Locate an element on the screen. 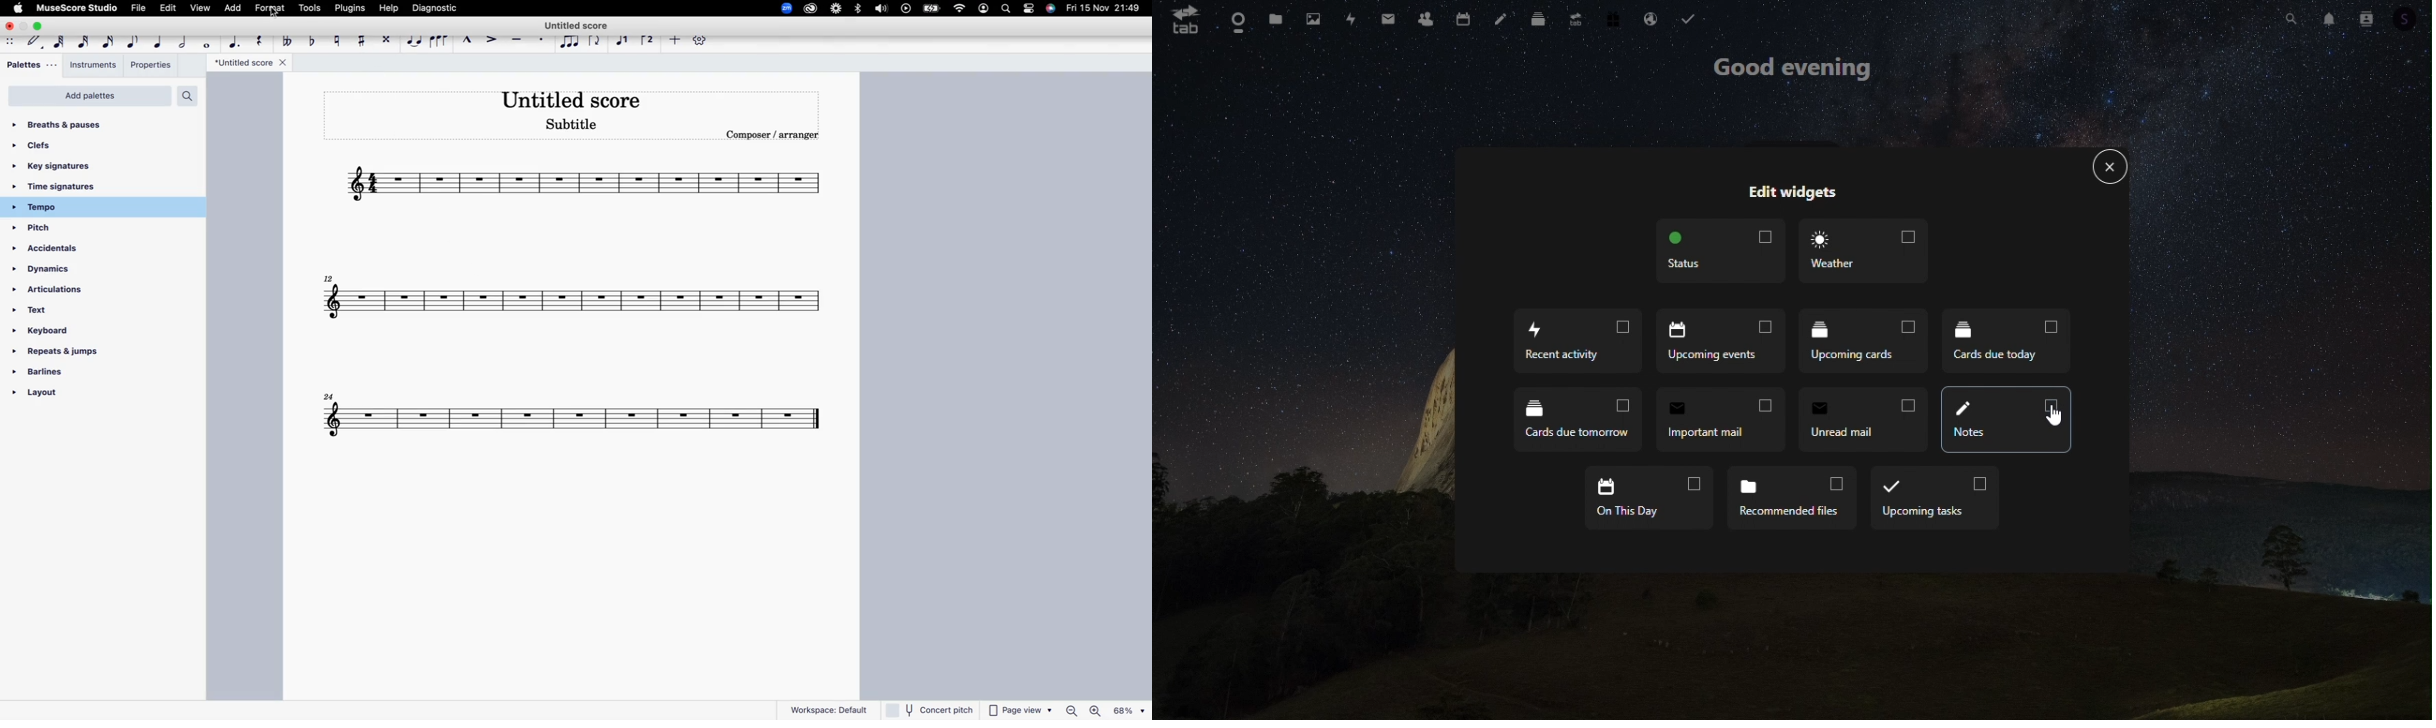 The height and width of the screenshot is (728, 2436). search is located at coordinates (1007, 10).